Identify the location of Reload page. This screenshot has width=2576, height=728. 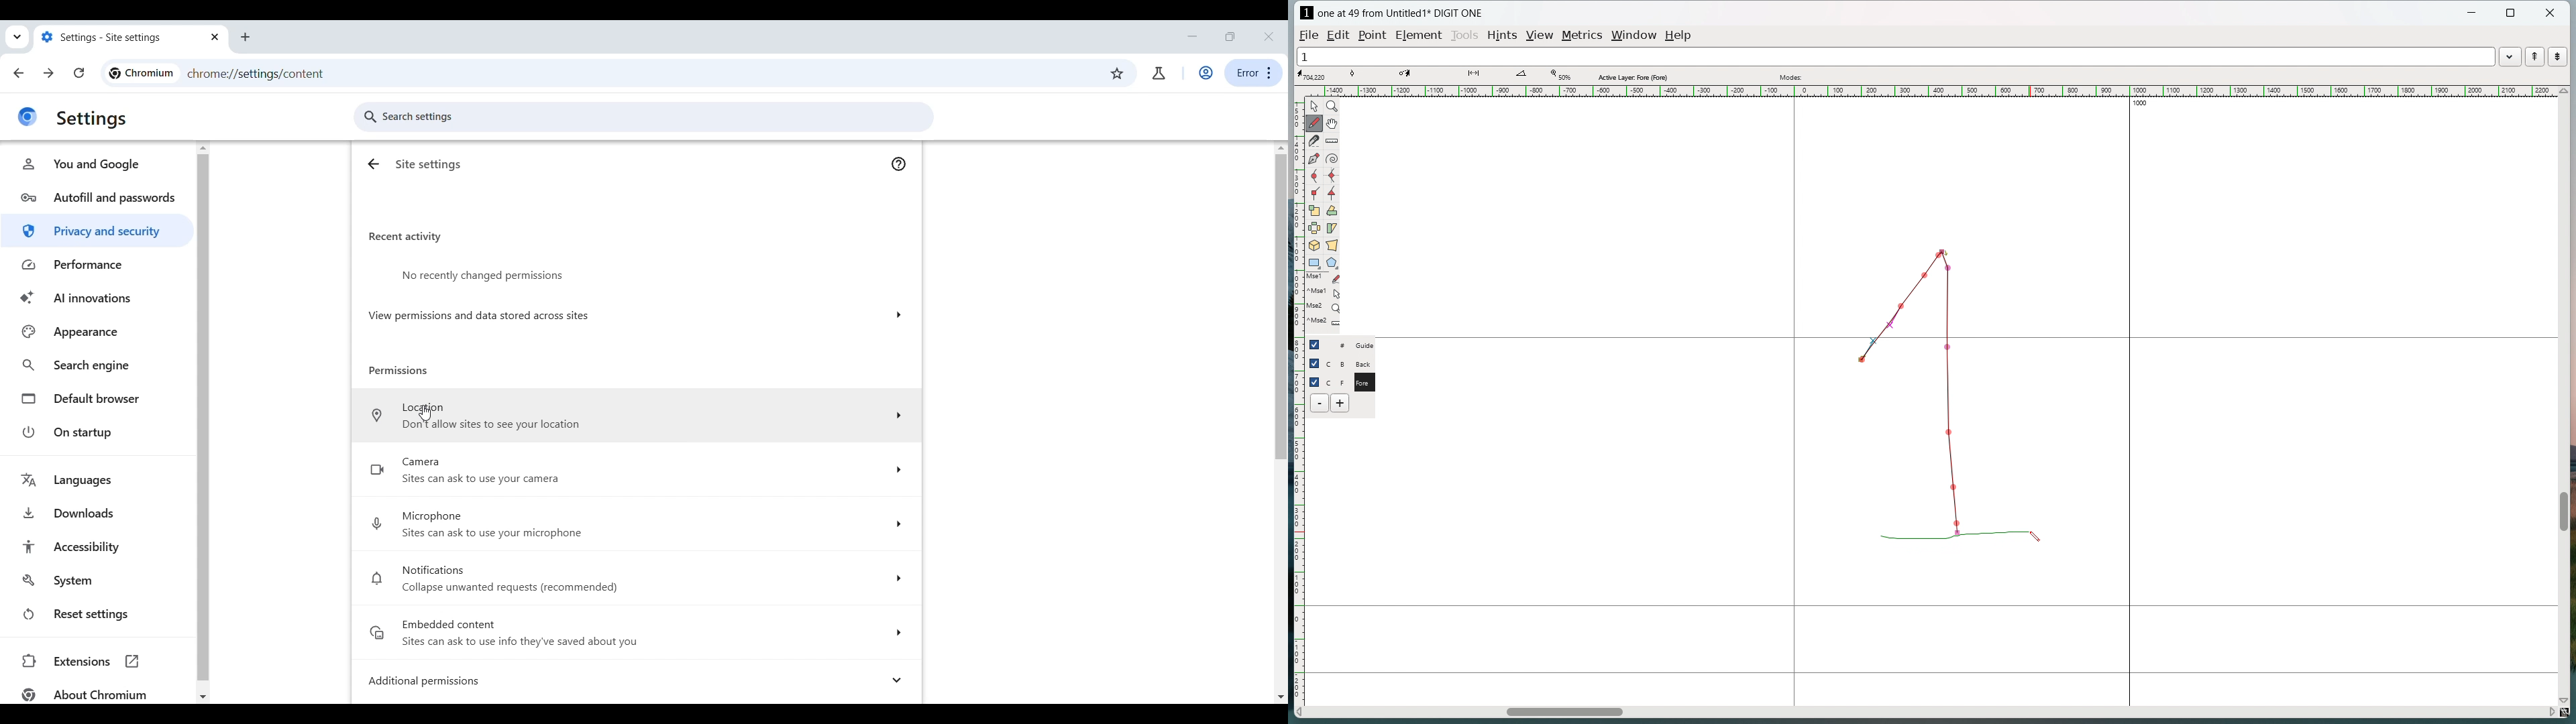
(79, 72).